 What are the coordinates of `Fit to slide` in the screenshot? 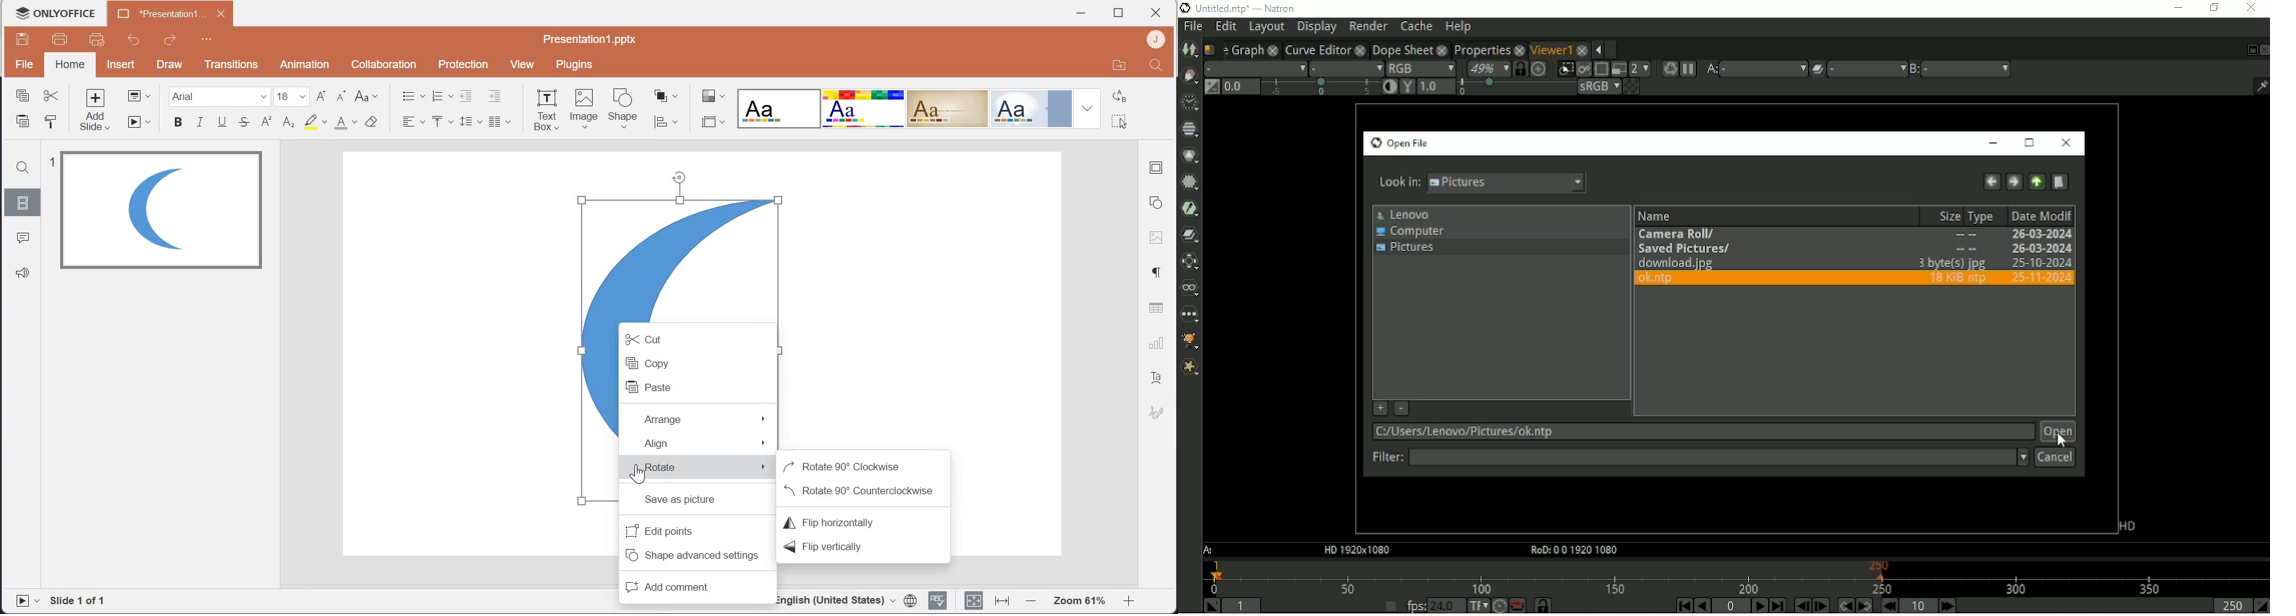 It's located at (973, 602).